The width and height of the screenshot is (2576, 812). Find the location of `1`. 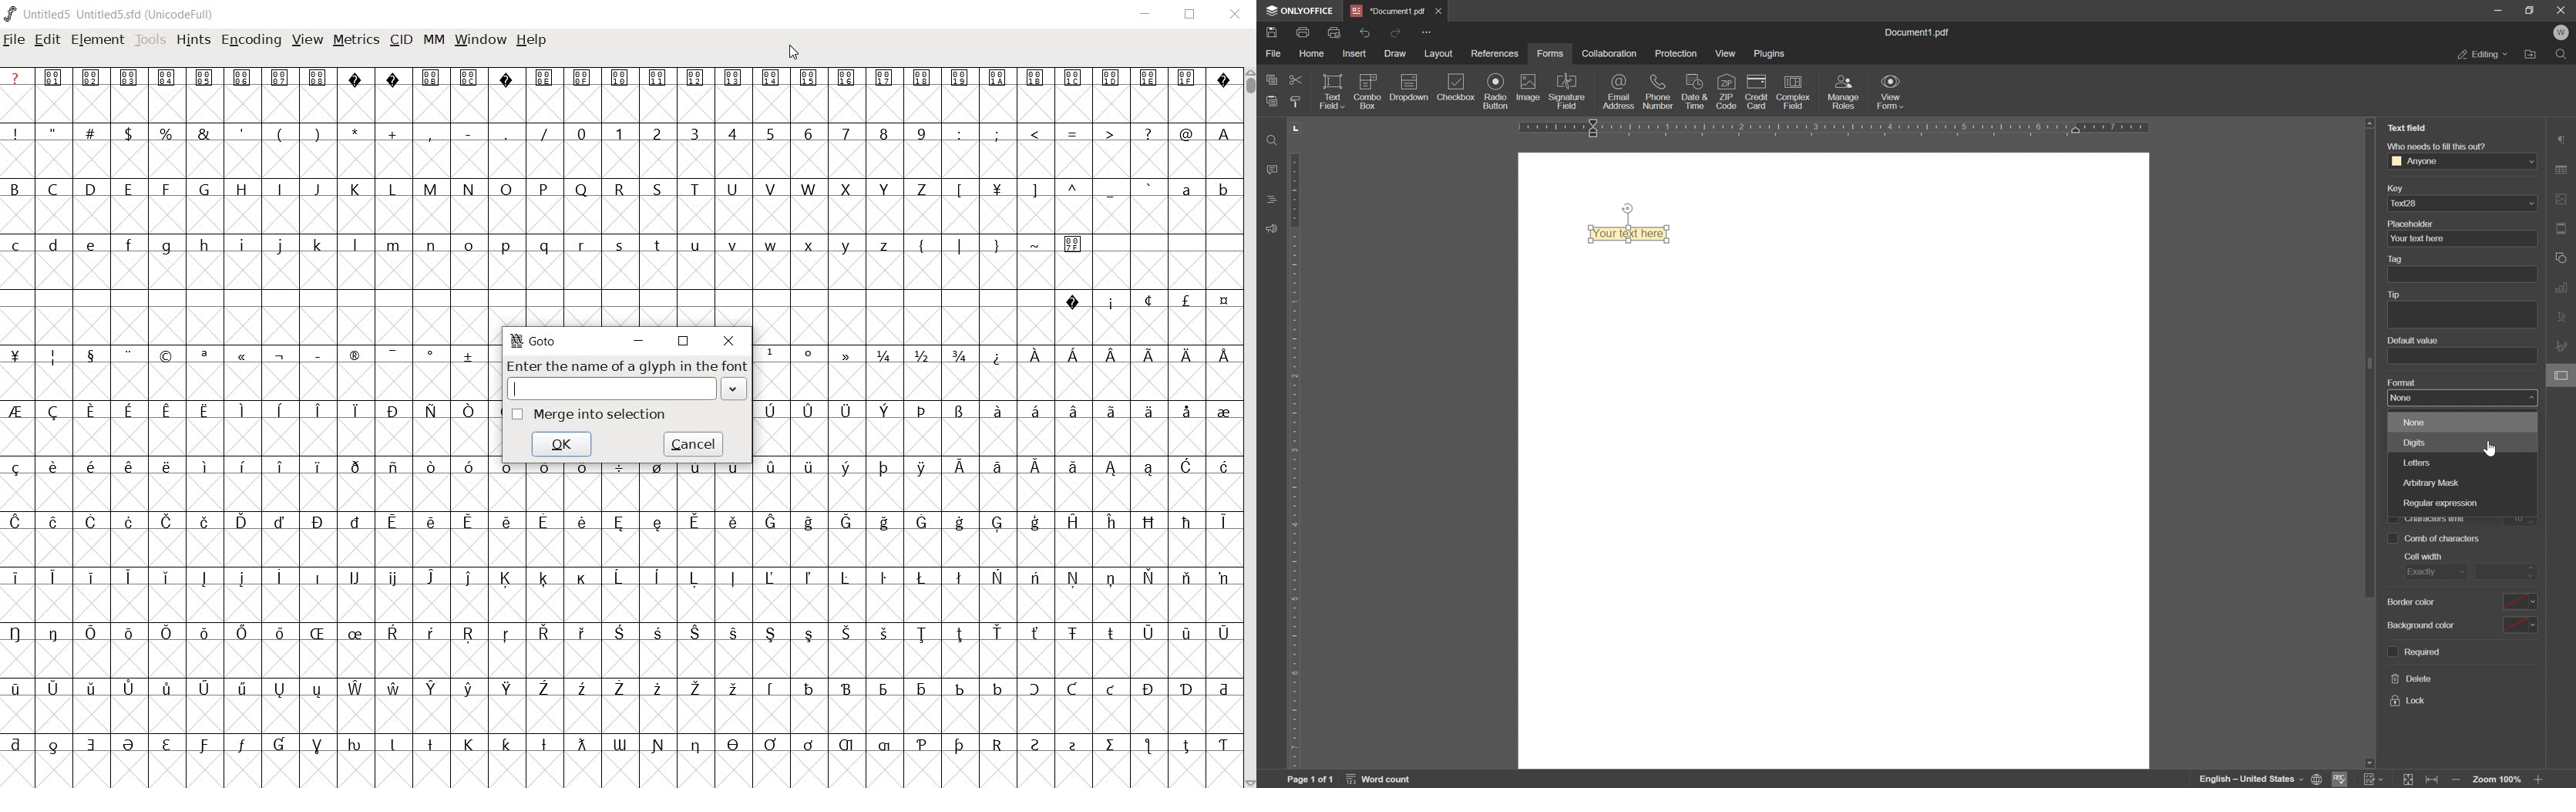

1 is located at coordinates (618, 133).